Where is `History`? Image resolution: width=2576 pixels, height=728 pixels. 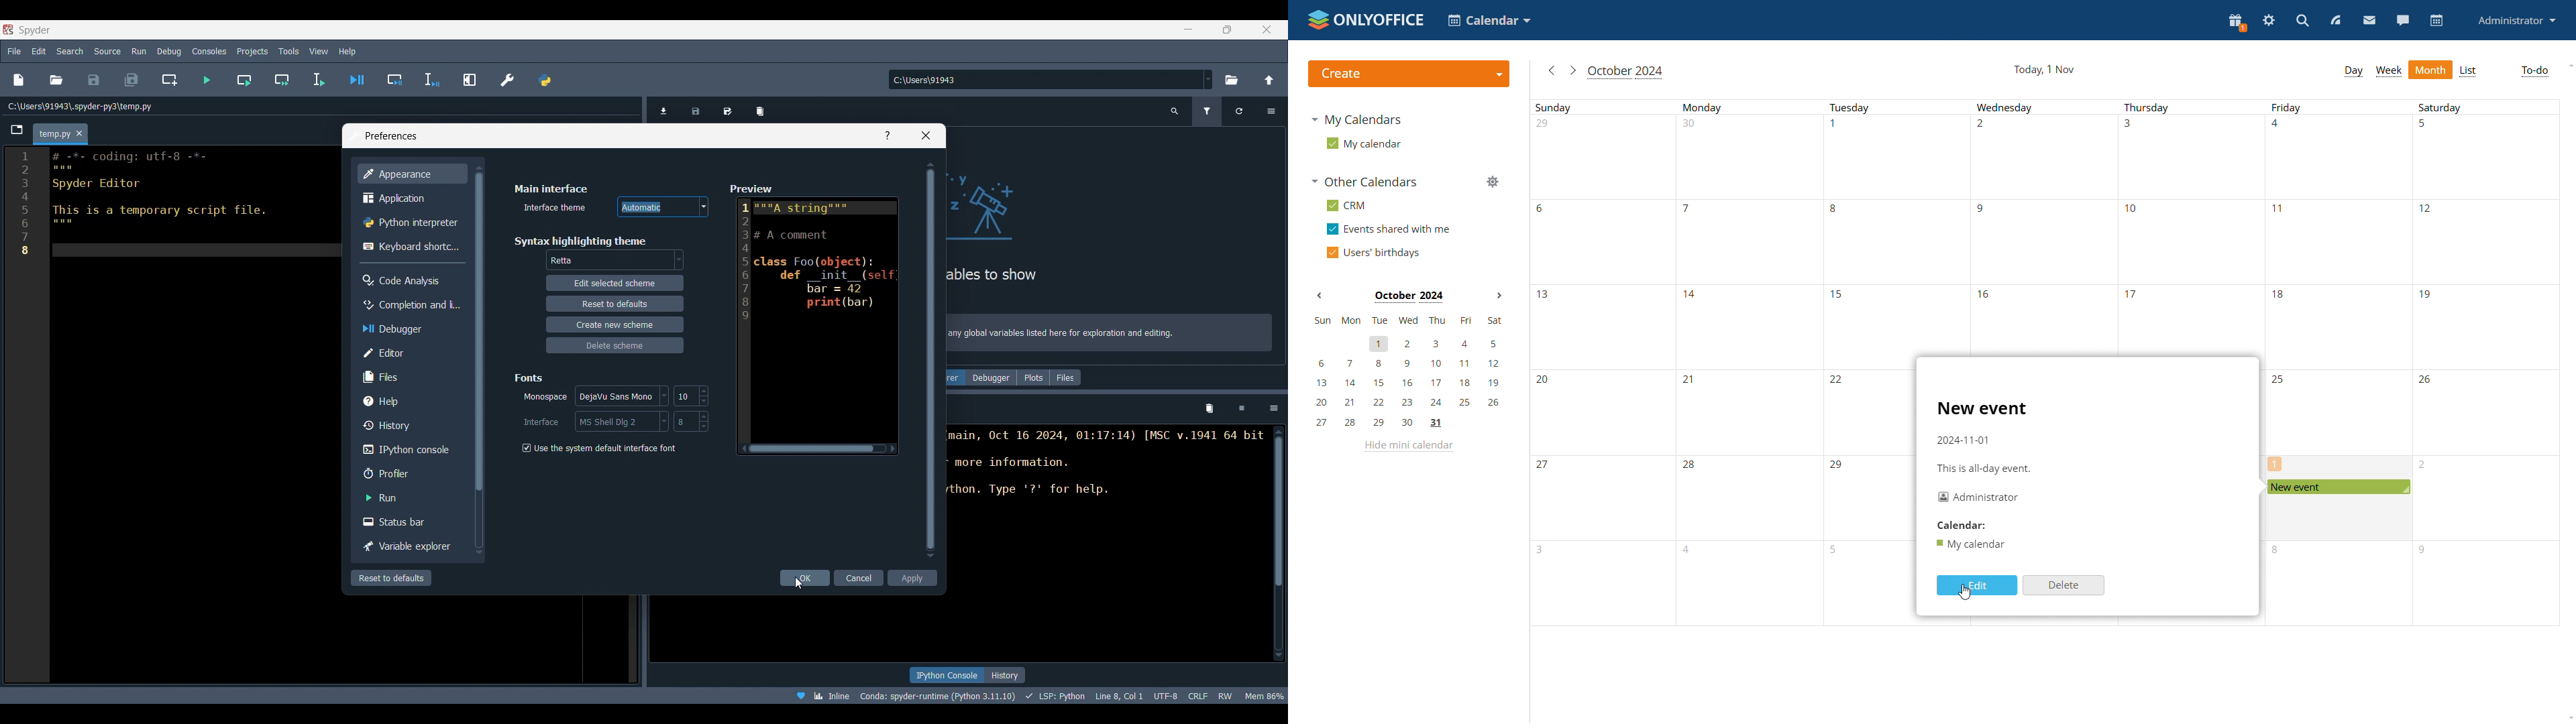 History is located at coordinates (409, 425).